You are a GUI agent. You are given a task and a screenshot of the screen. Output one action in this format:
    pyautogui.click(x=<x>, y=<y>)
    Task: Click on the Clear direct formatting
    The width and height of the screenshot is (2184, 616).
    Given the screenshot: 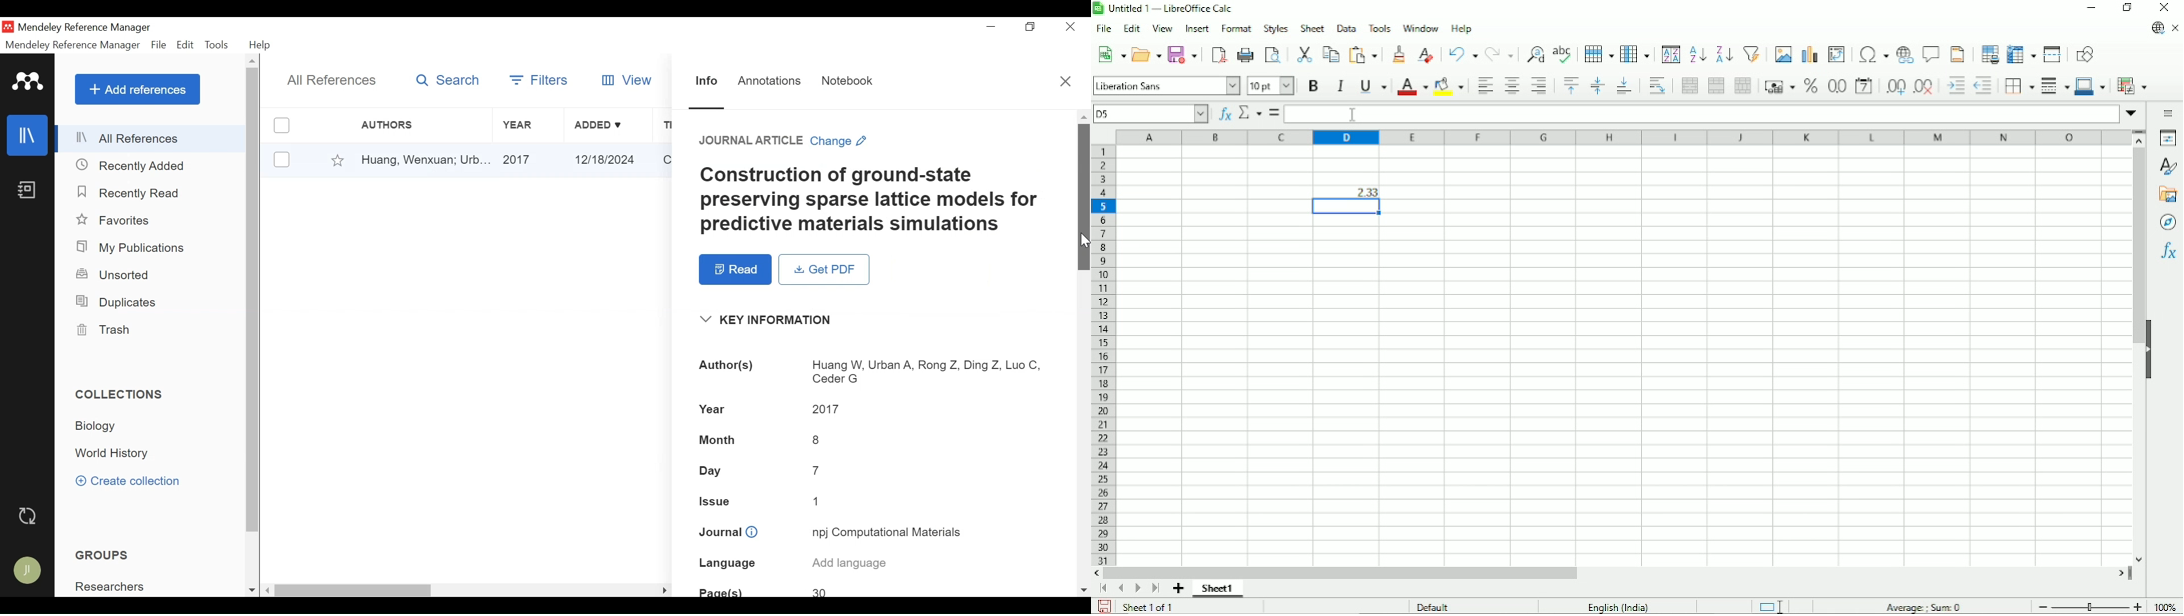 What is the action you would take?
    pyautogui.click(x=1426, y=56)
    